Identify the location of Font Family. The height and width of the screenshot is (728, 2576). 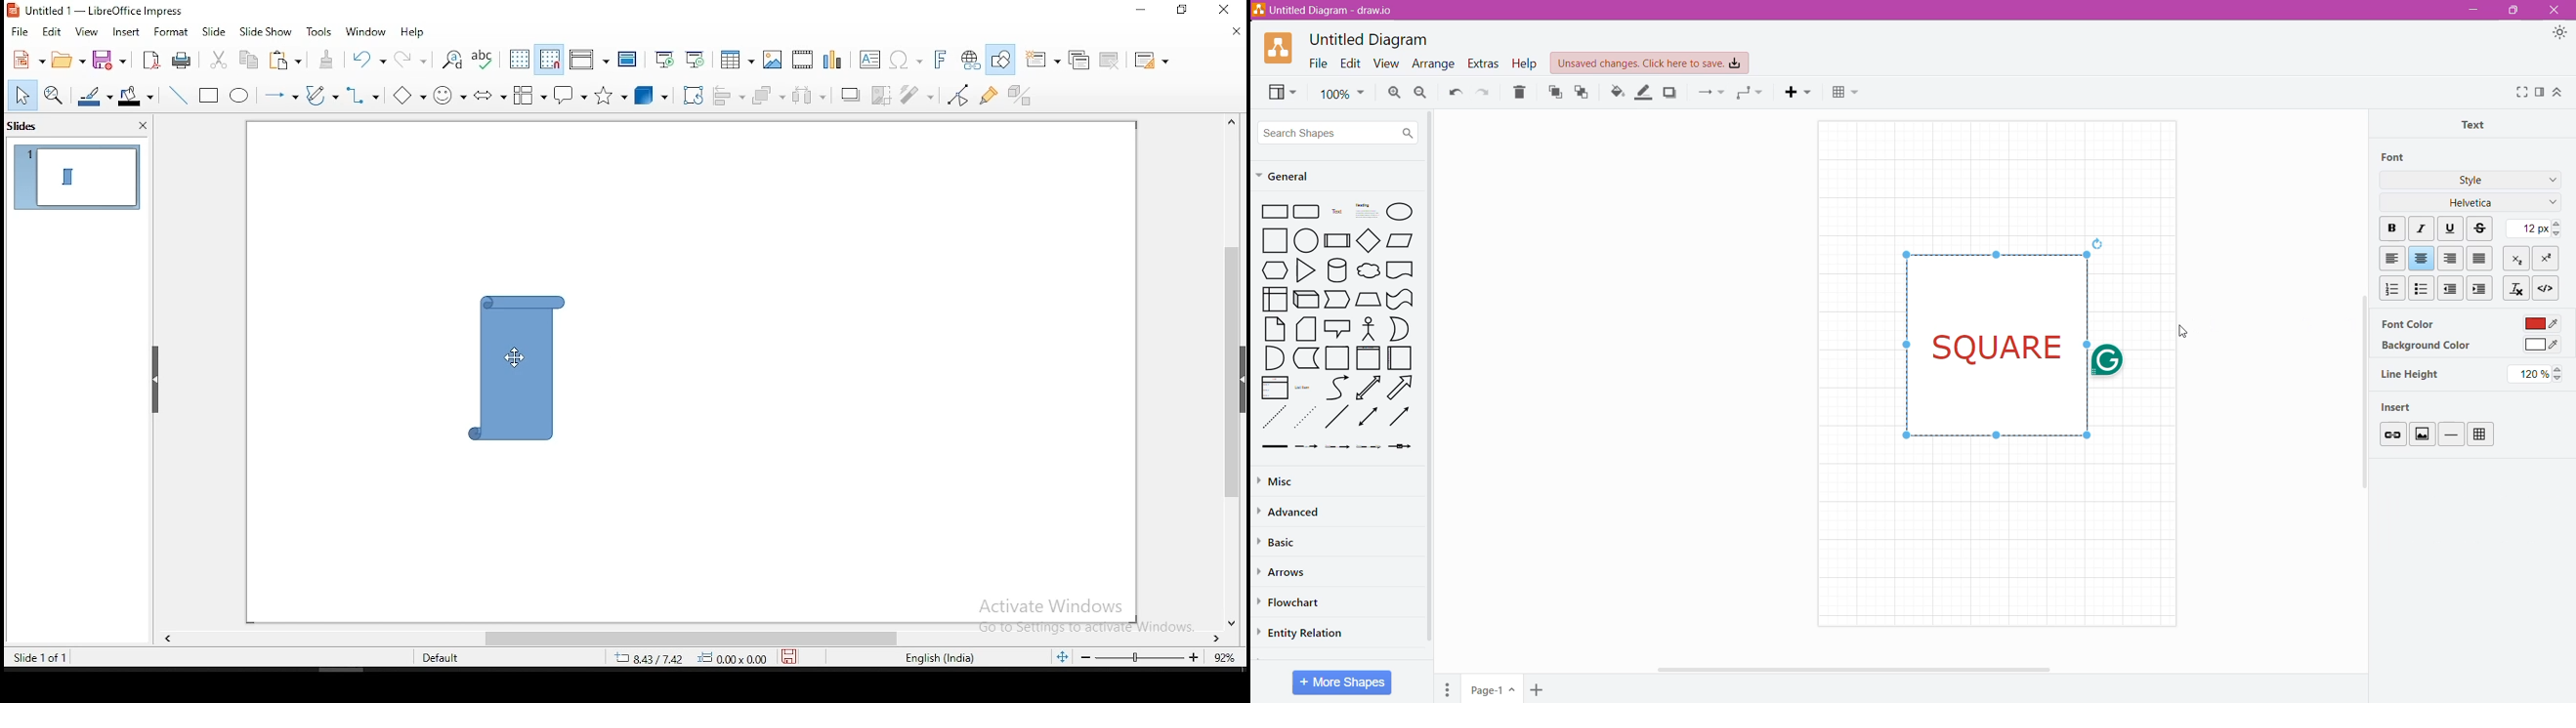
(2551, 204).